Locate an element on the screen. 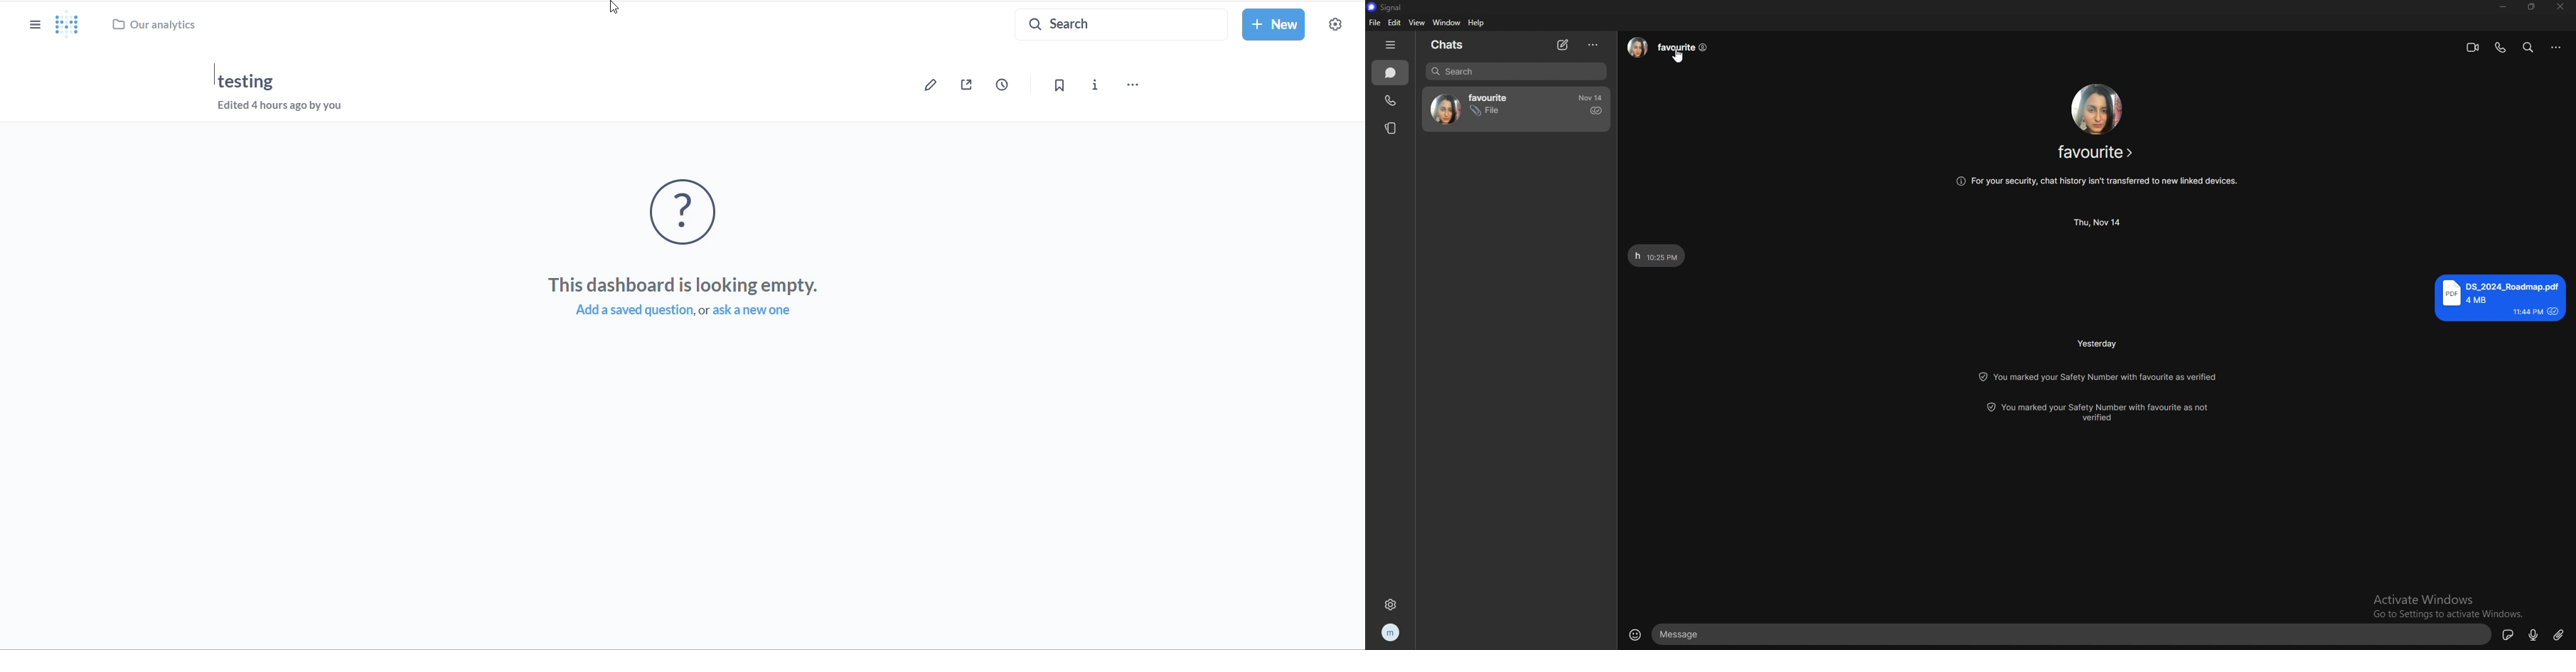 The height and width of the screenshot is (672, 2576). cursor is located at coordinates (1678, 56).